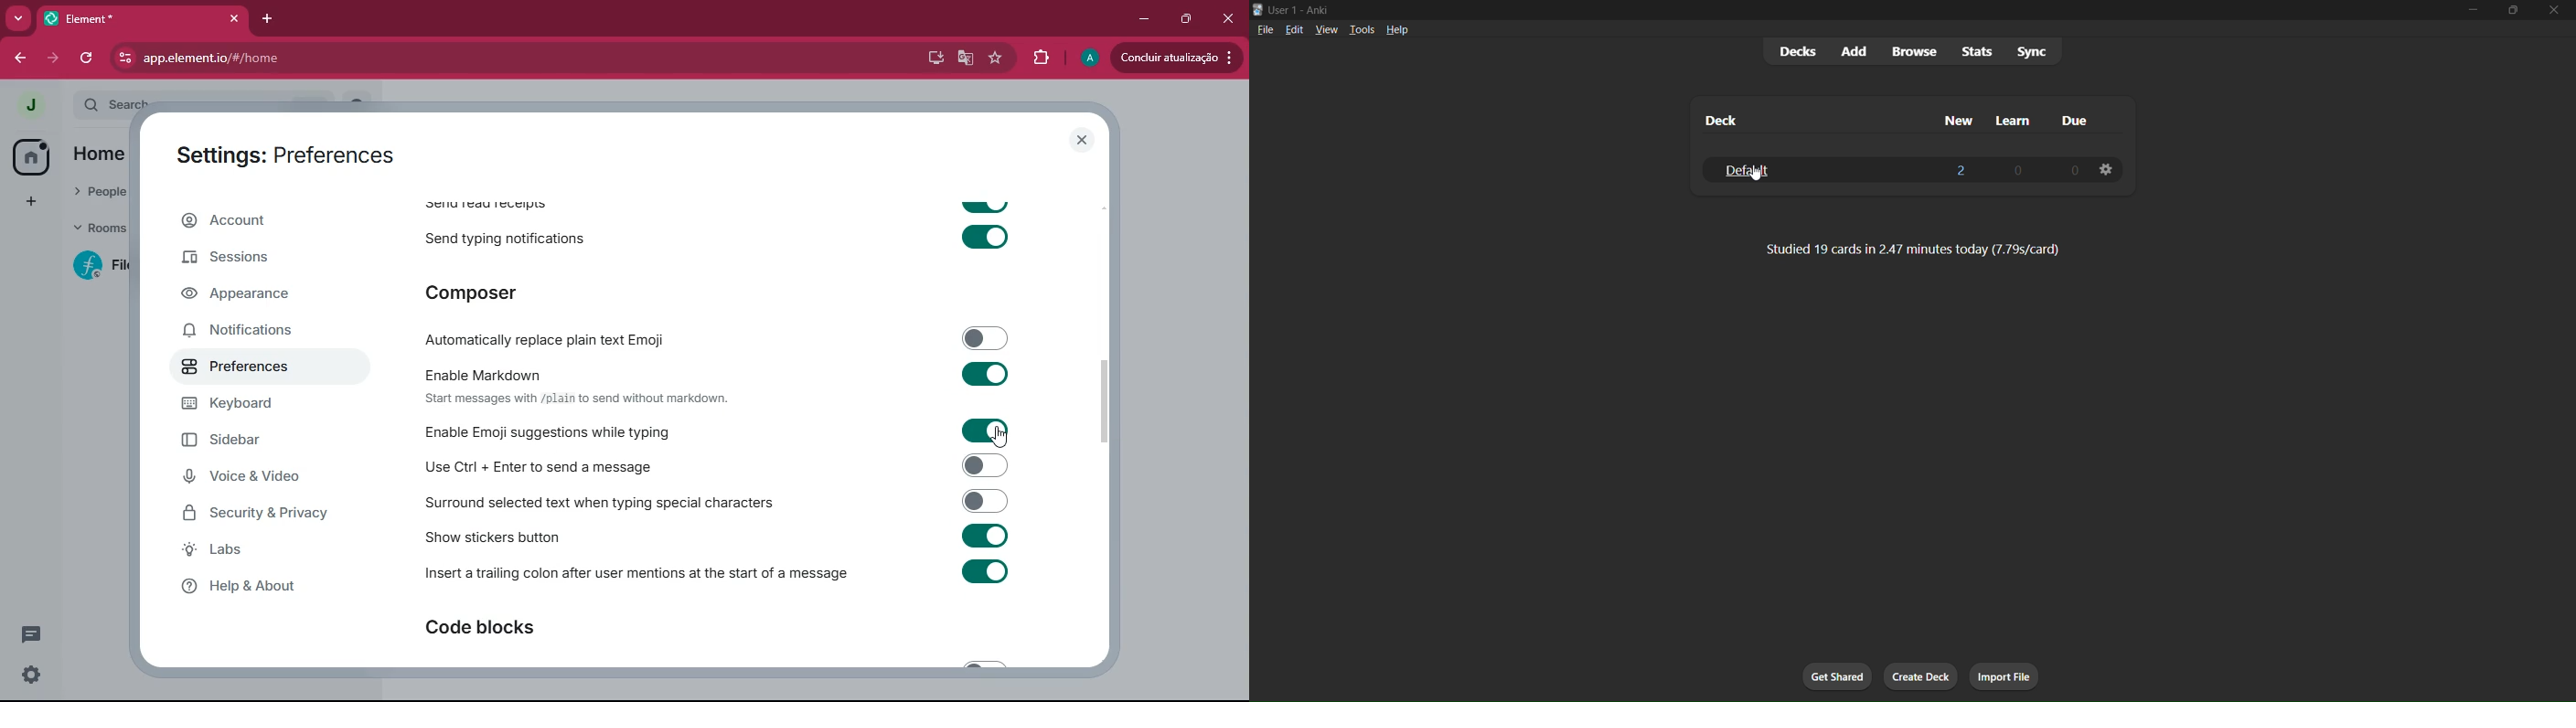  Describe the element at coordinates (1327, 30) in the screenshot. I see `view` at that location.